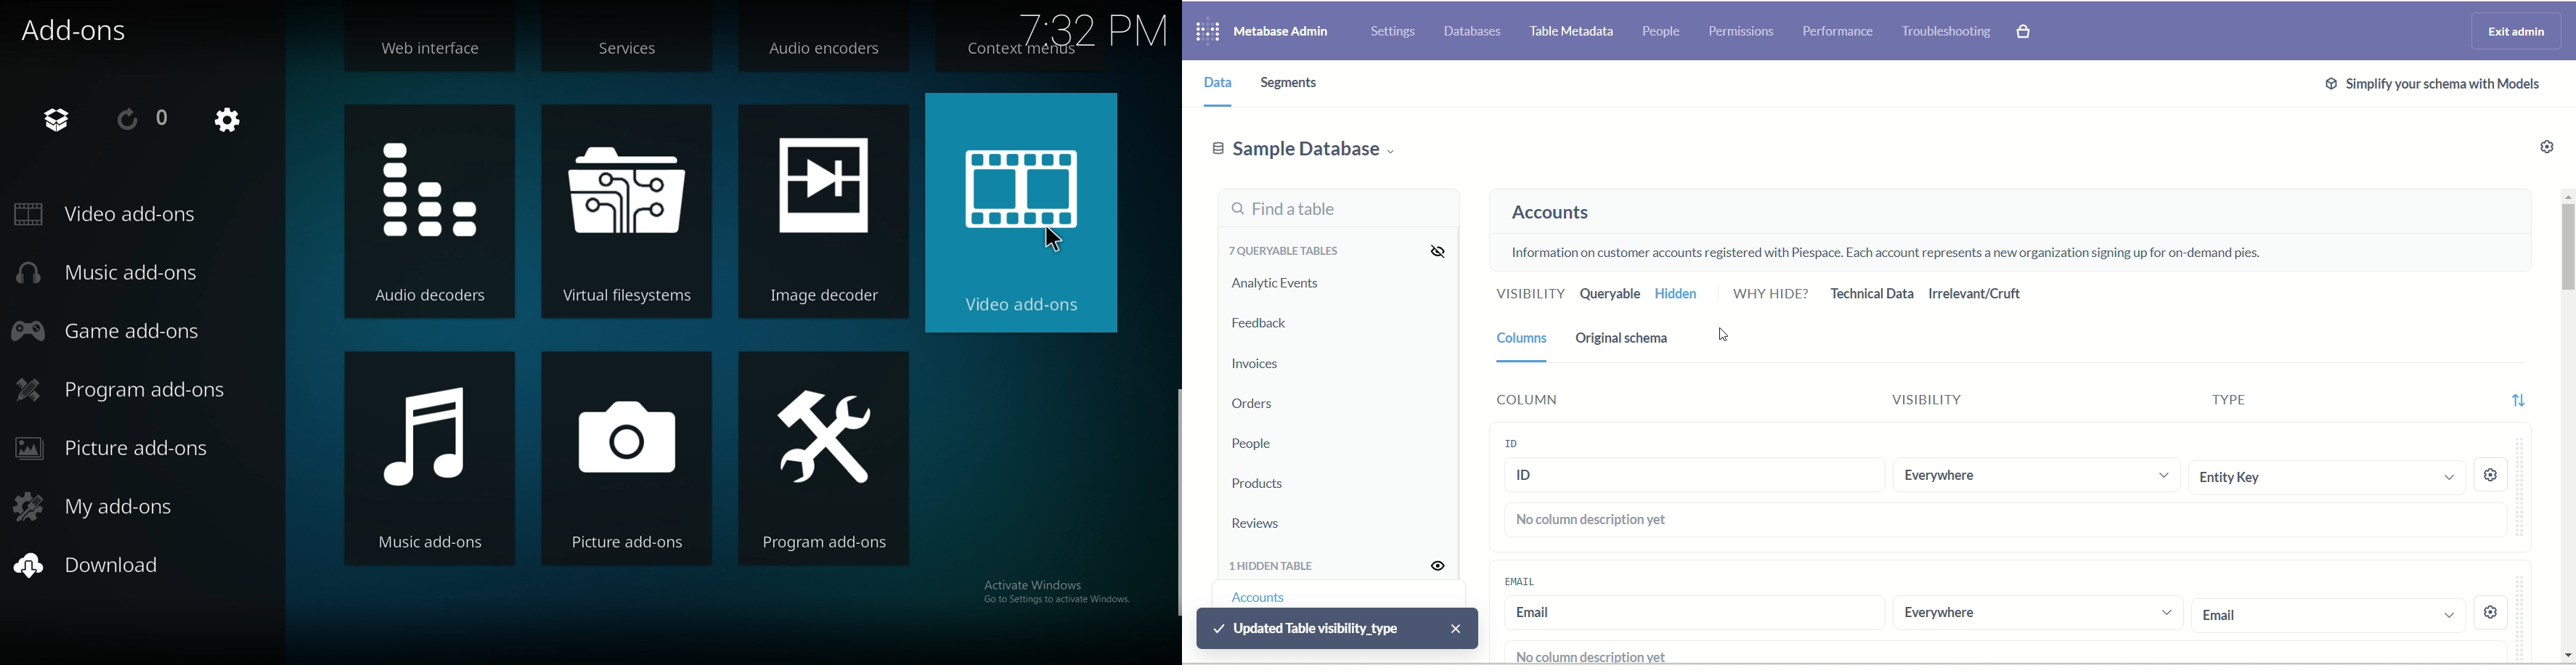 Image resolution: width=2576 pixels, height=672 pixels. I want to click on paid features, so click(2029, 35).